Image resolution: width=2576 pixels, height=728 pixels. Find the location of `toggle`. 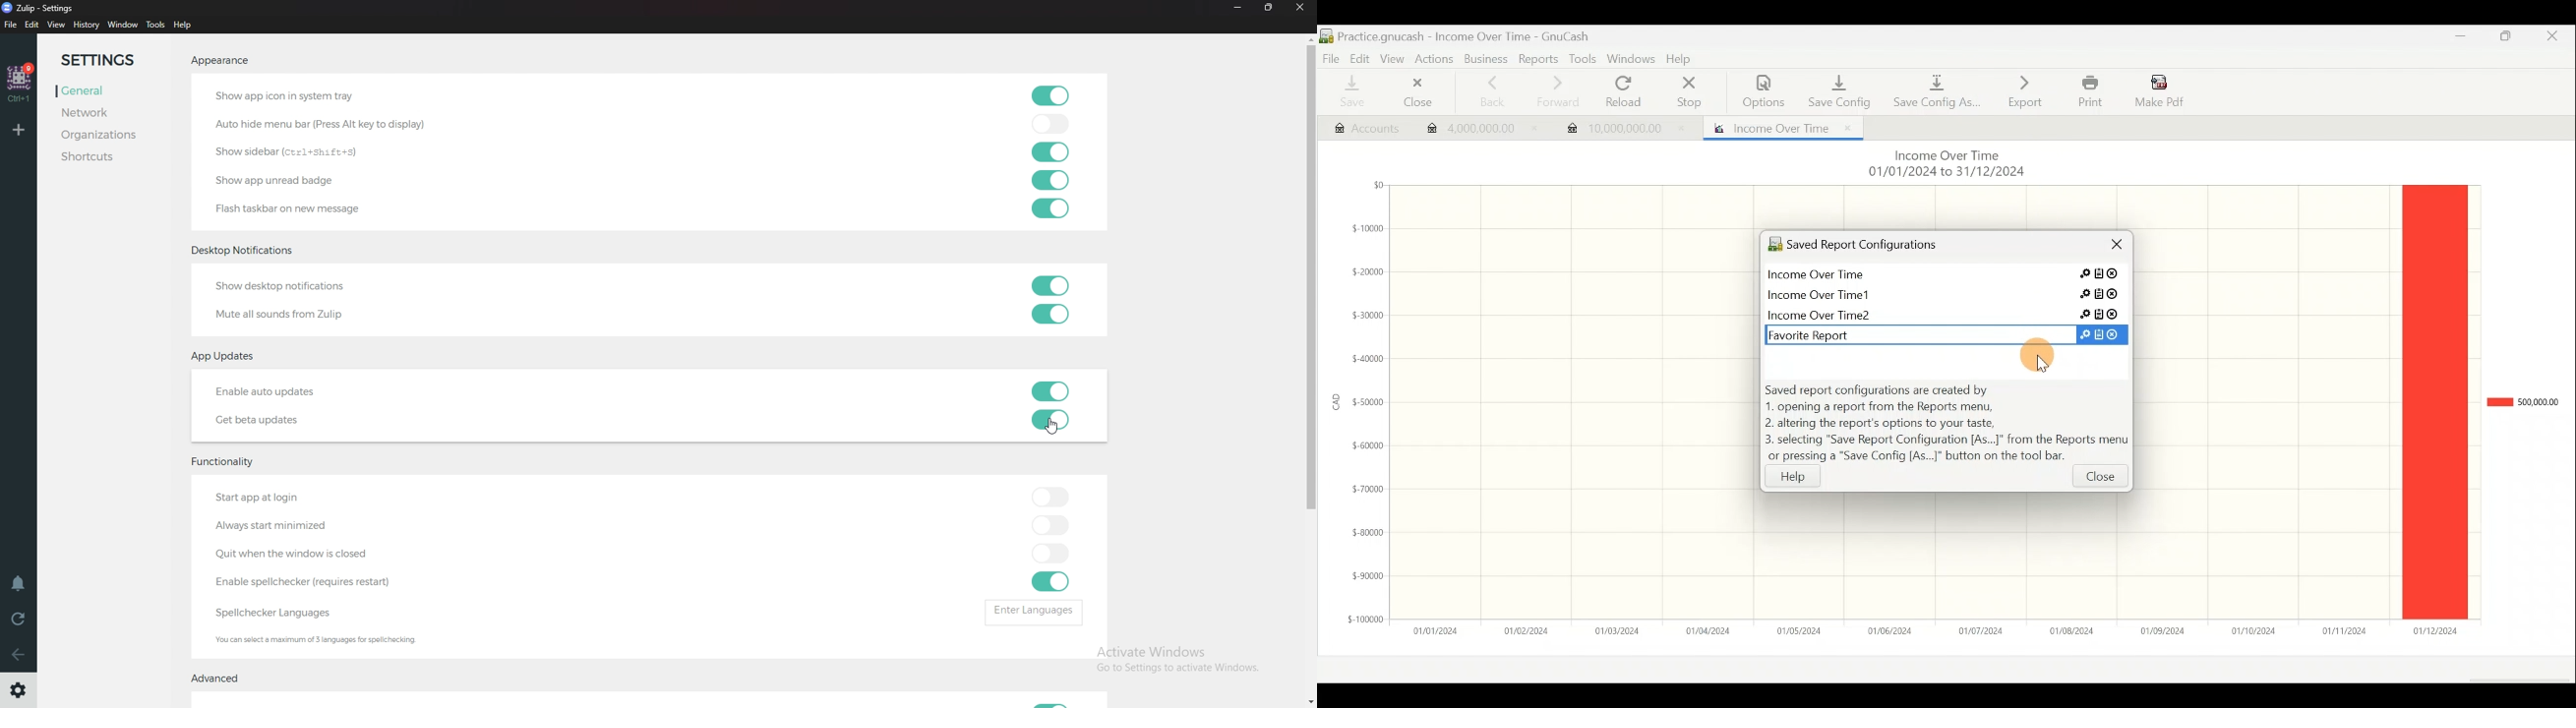

toggle is located at coordinates (1052, 420).